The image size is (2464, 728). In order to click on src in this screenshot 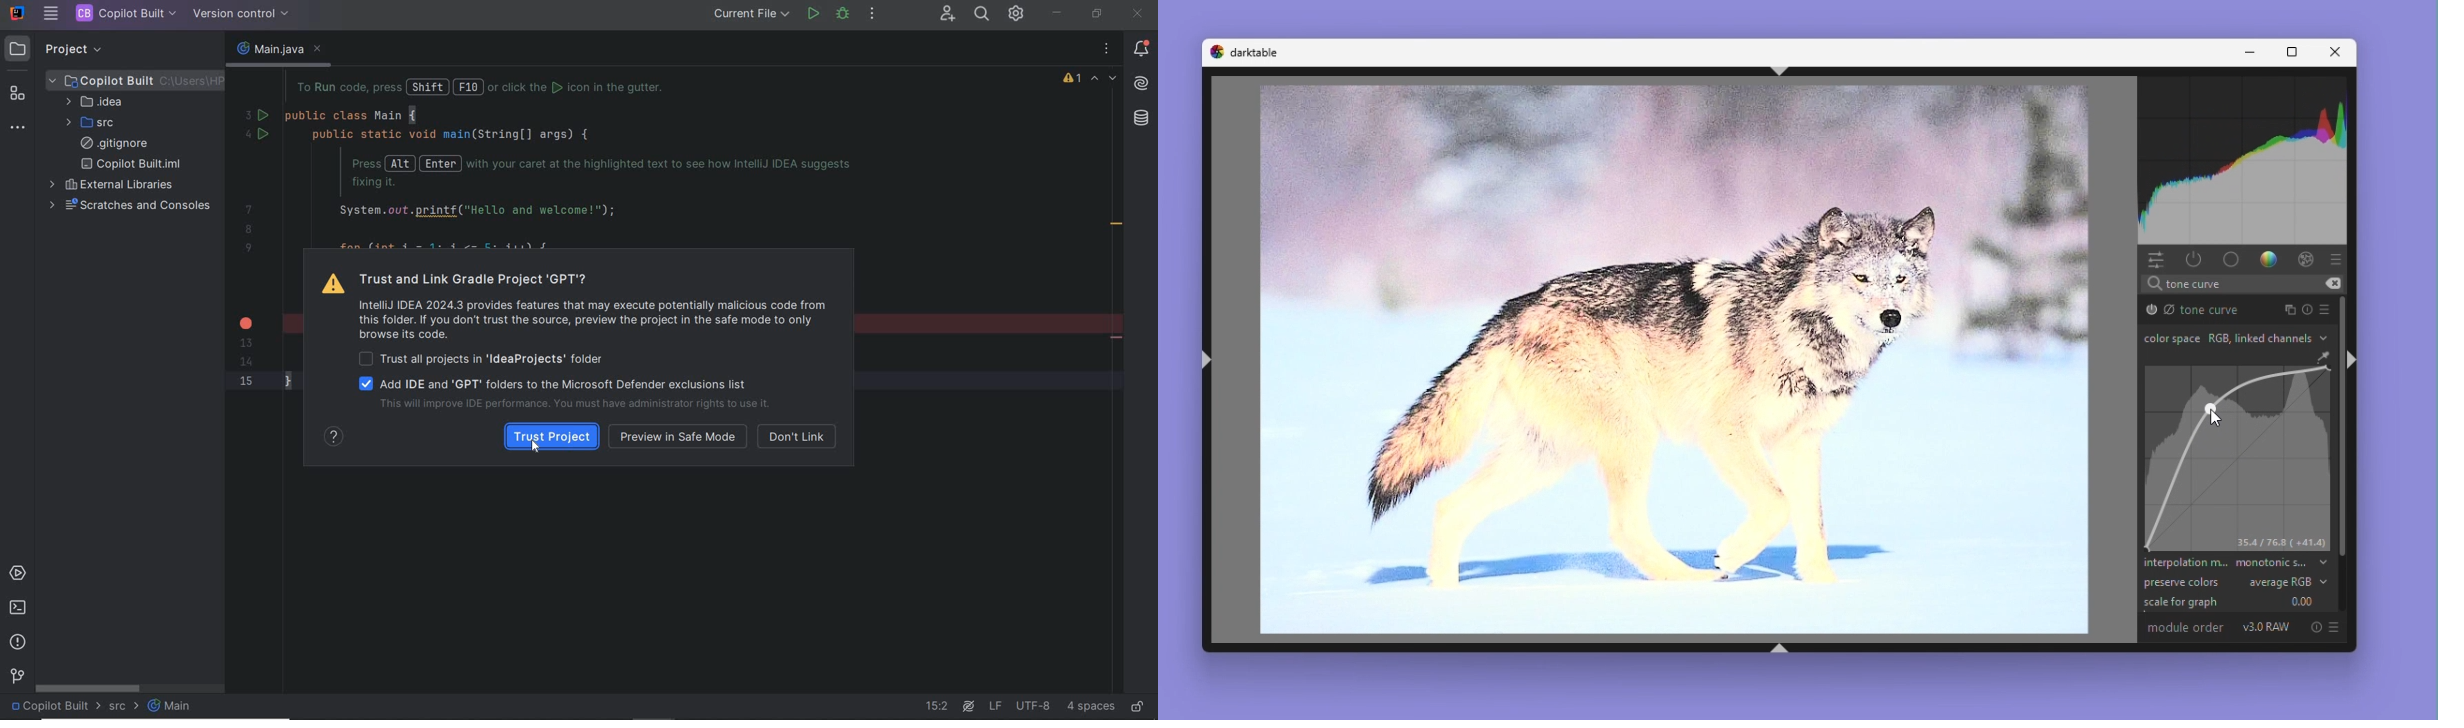, I will do `click(125, 707)`.